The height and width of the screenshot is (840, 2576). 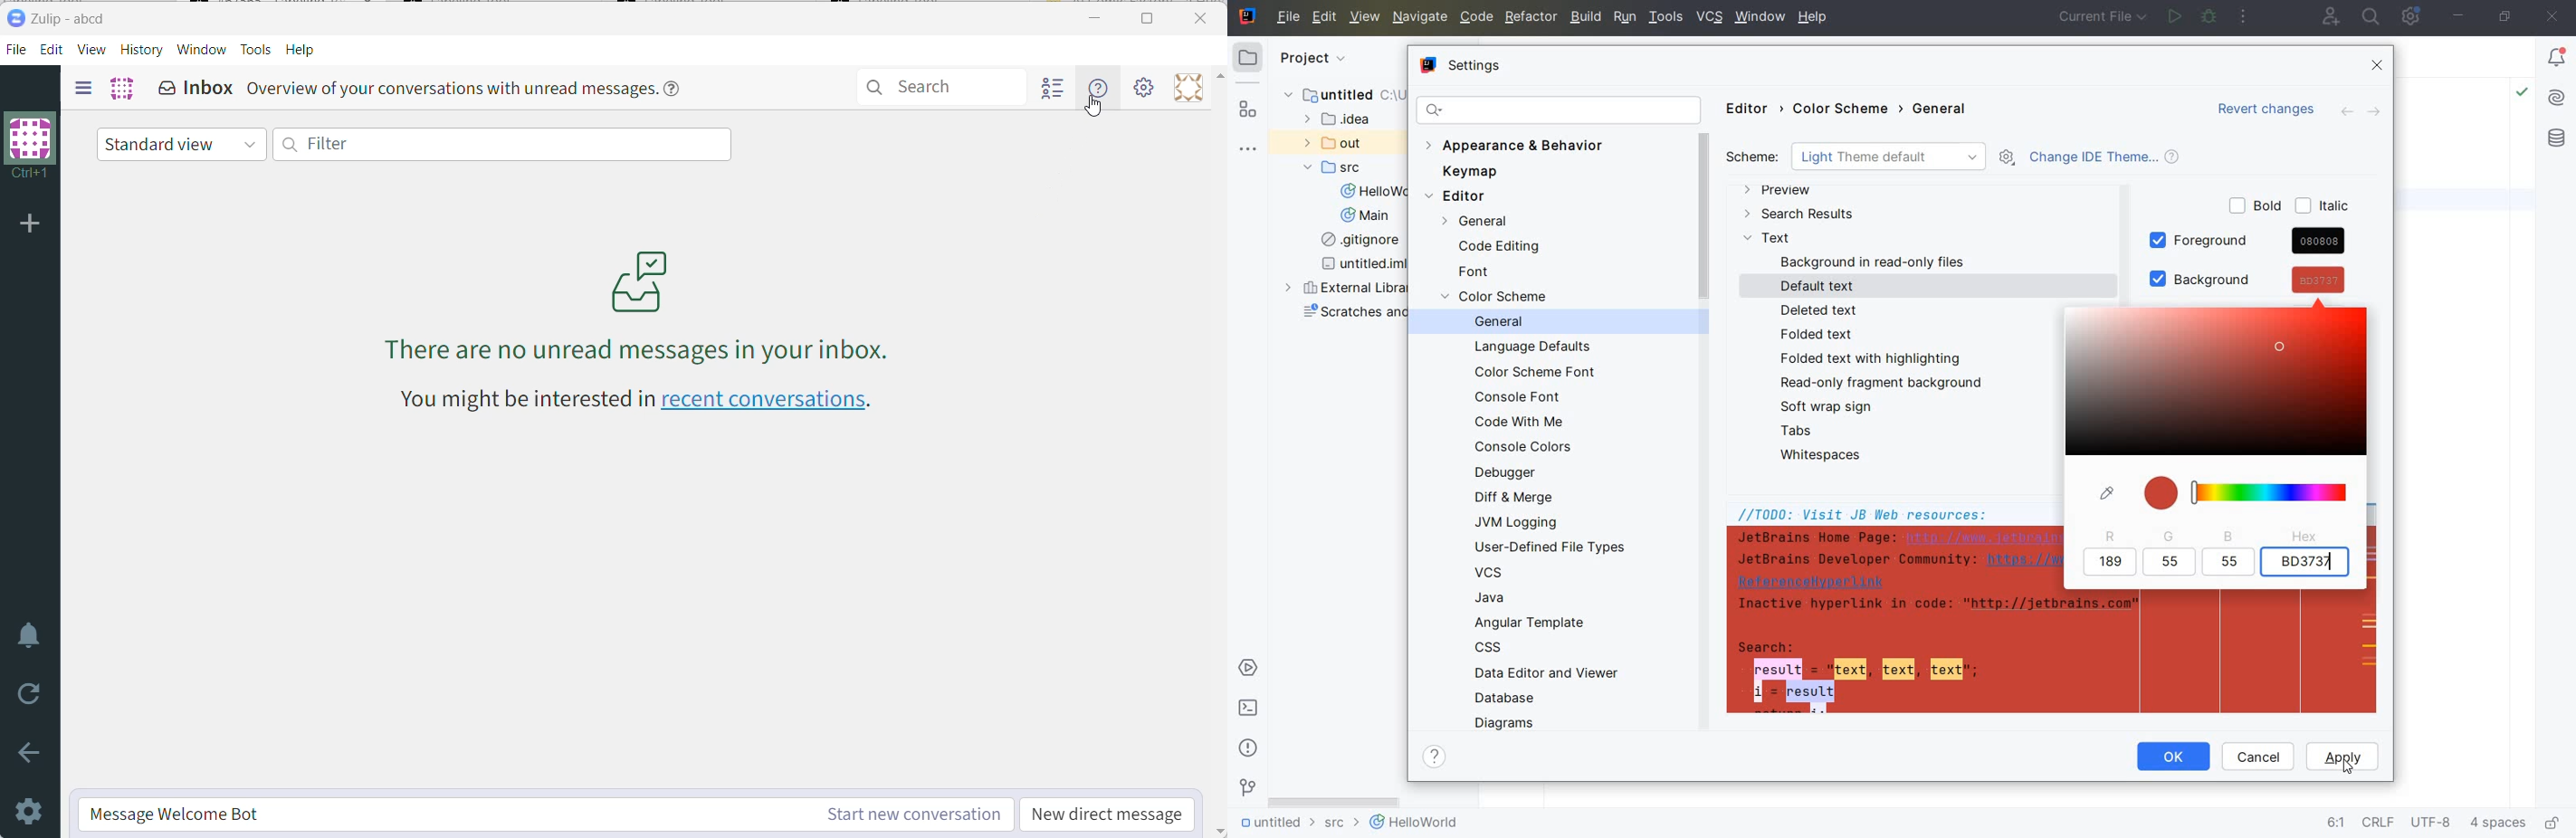 What do you see at coordinates (83, 88) in the screenshot?
I see `Show/Hide left sidebar` at bounding box center [83, 88].